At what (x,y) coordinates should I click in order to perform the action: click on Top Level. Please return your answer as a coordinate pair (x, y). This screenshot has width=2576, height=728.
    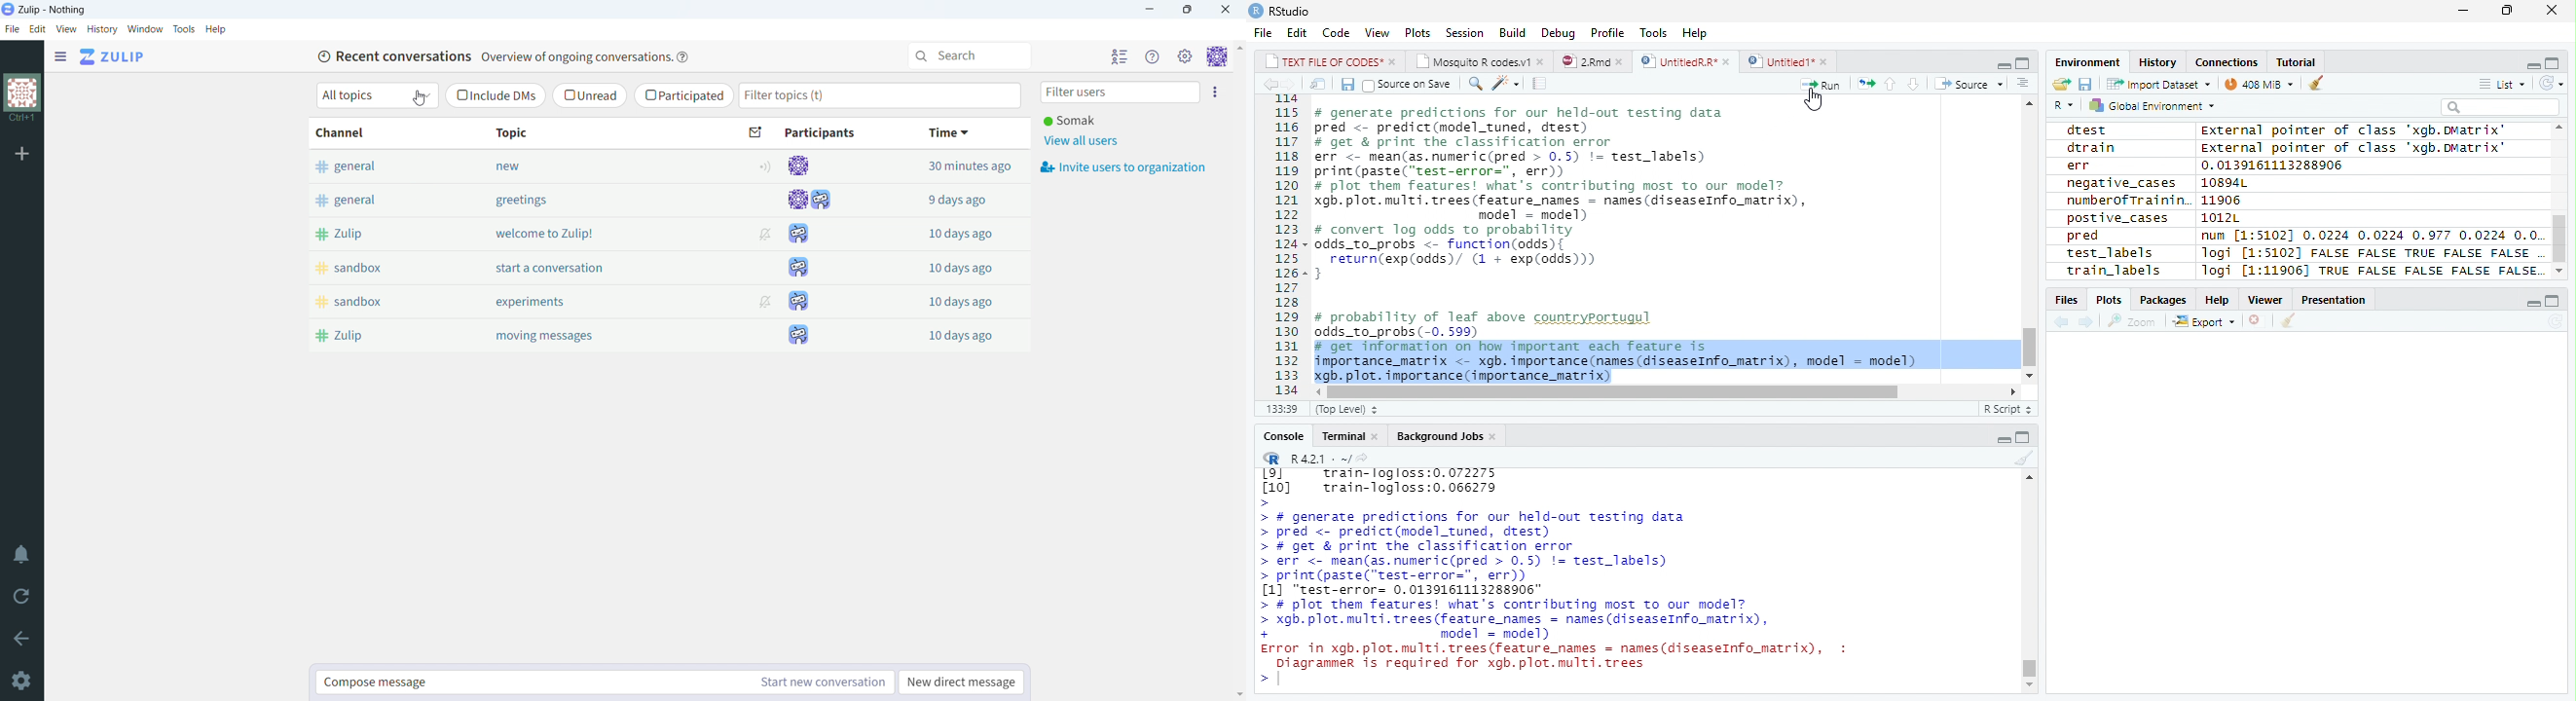
    Looking at the image, I should click on (1348, 408).